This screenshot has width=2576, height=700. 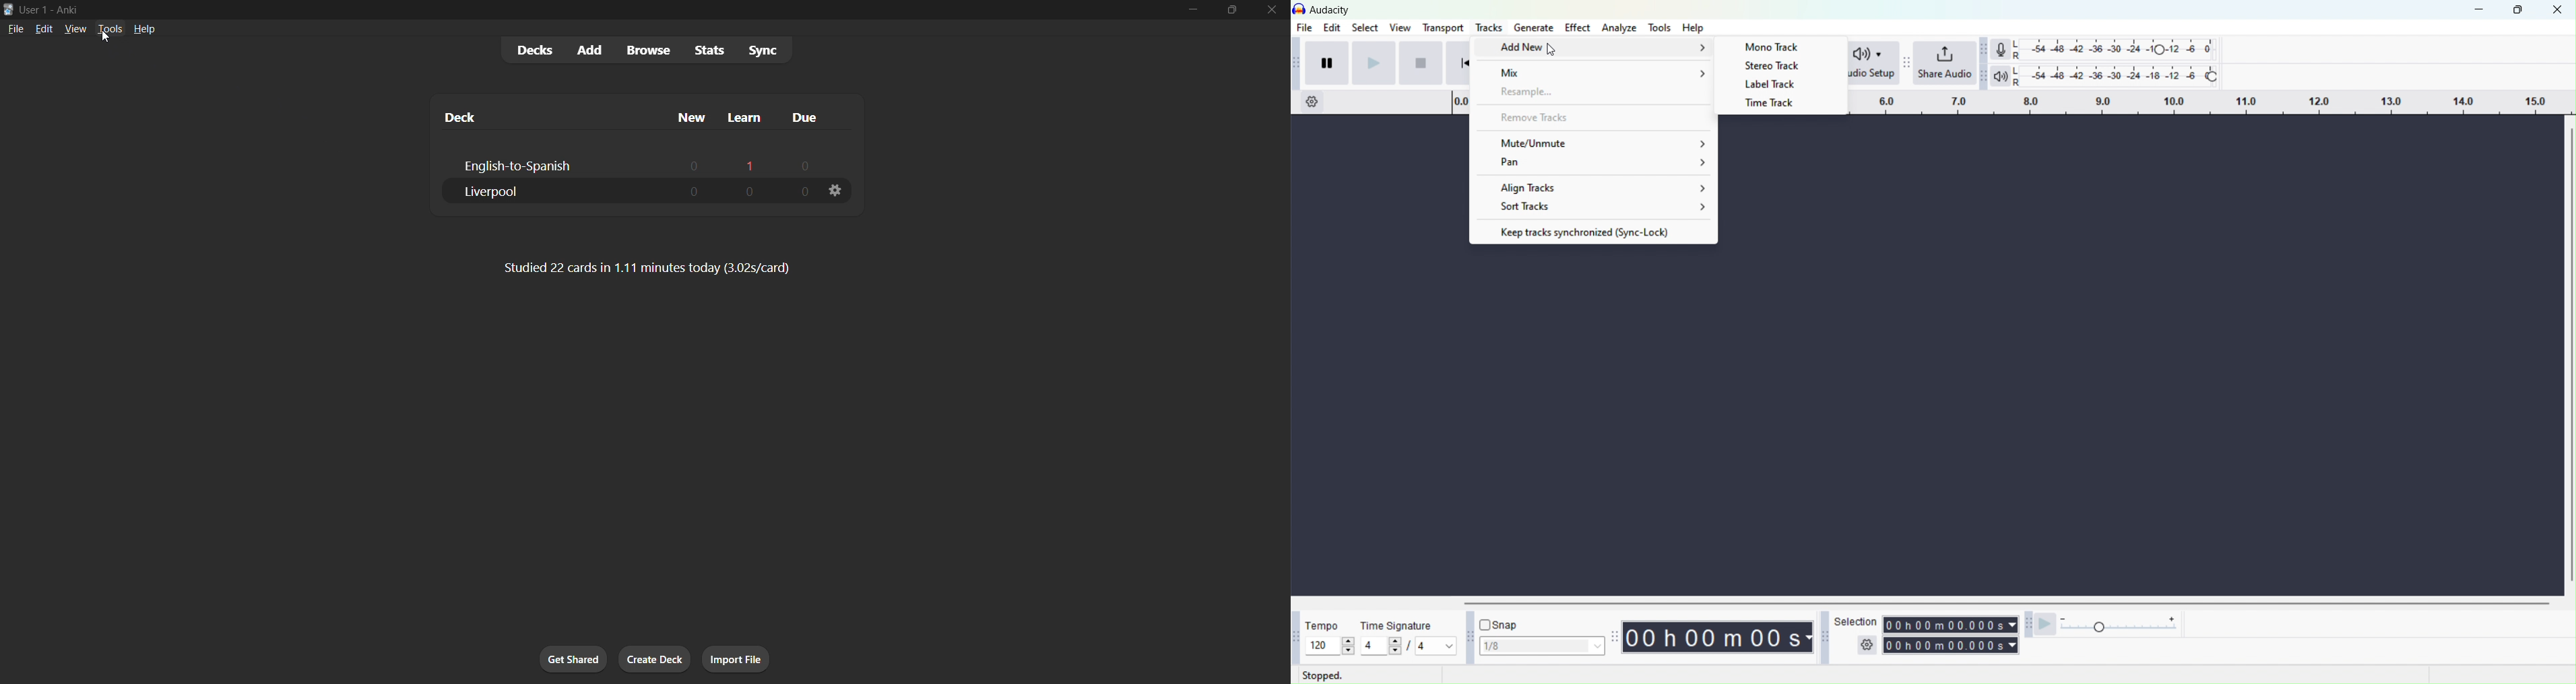 What do you see at coordinates (839, 193) in the screenshot?
I see `deck options` at bounding box center [839, 193].